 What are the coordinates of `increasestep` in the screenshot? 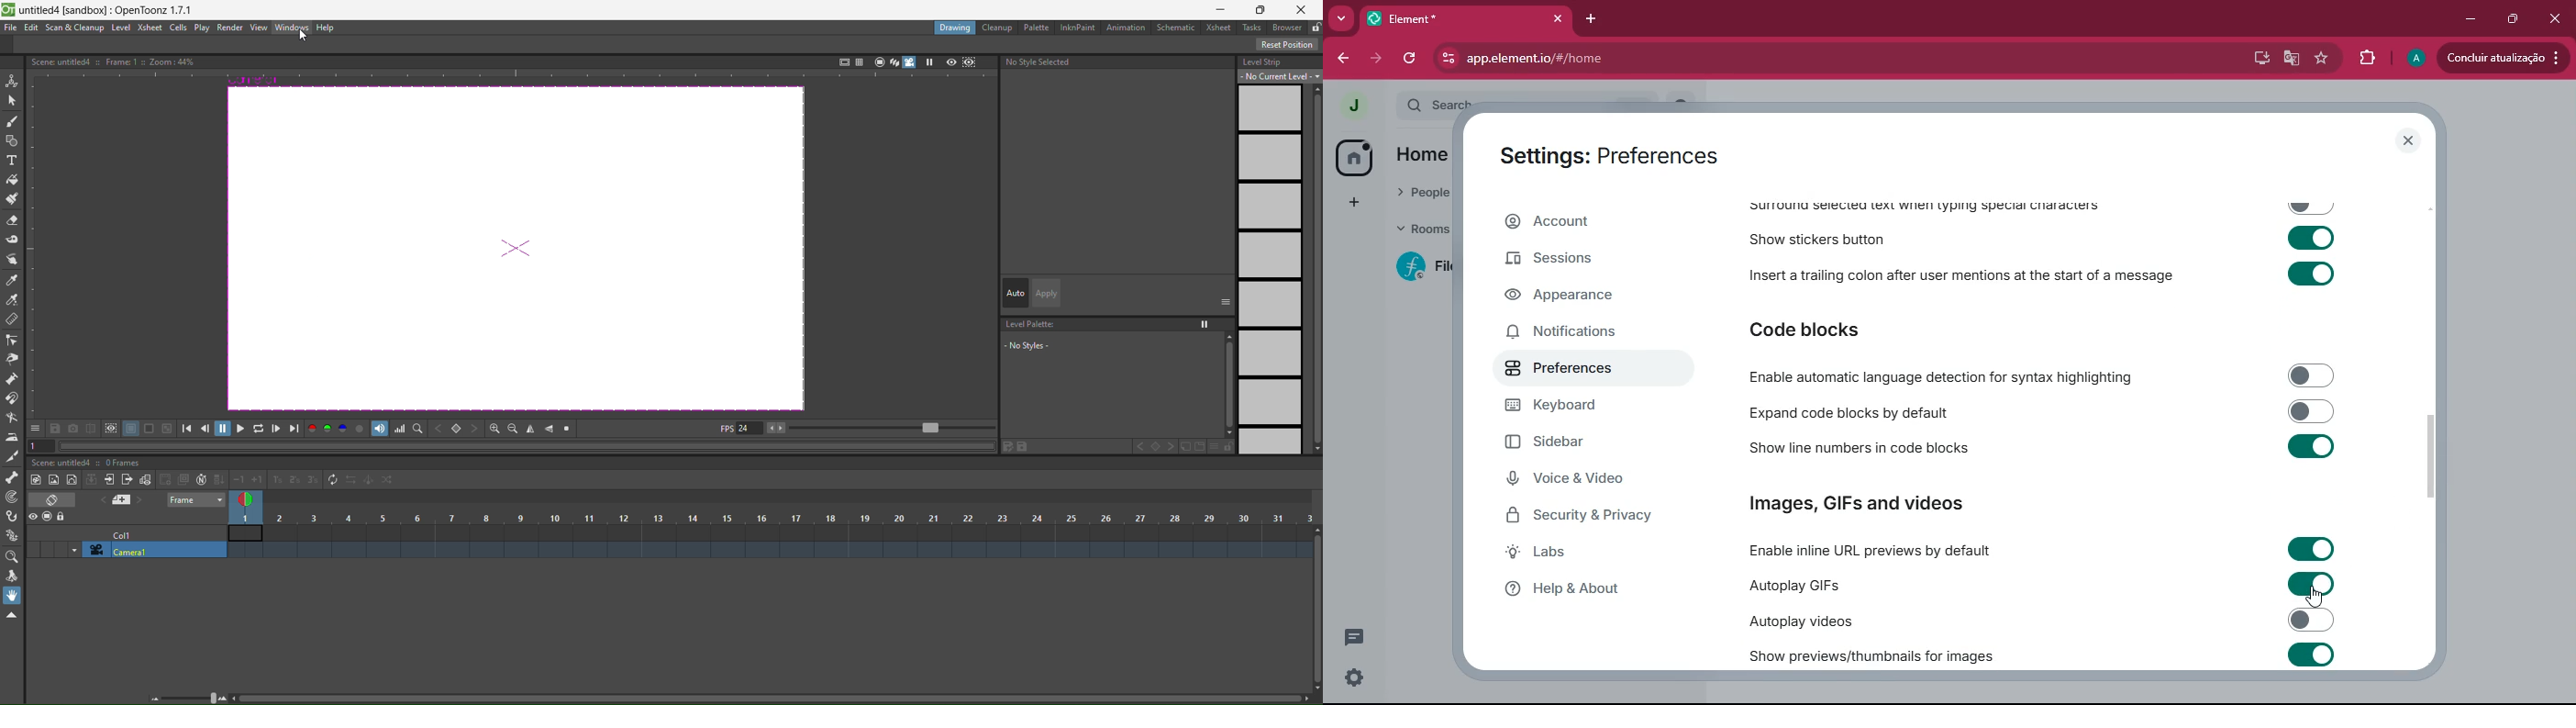 It's located at (275, 478).